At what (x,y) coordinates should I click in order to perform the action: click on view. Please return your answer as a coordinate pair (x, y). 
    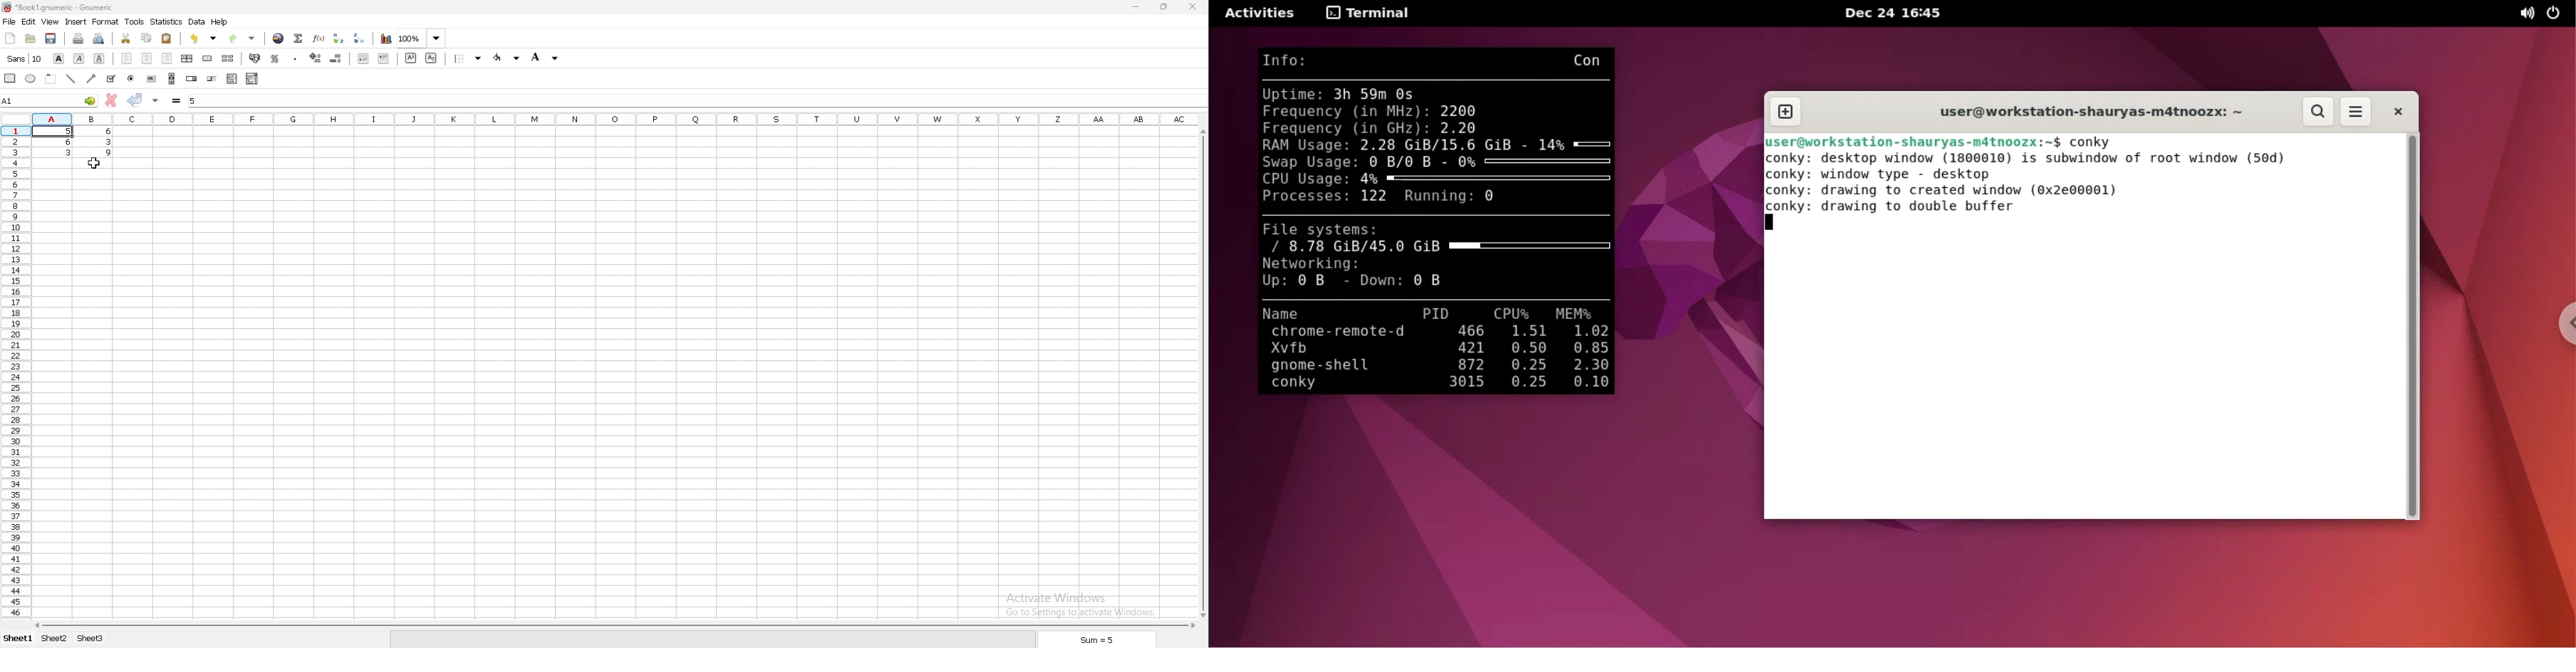
    Looking at the image, I should click on (50, 22).